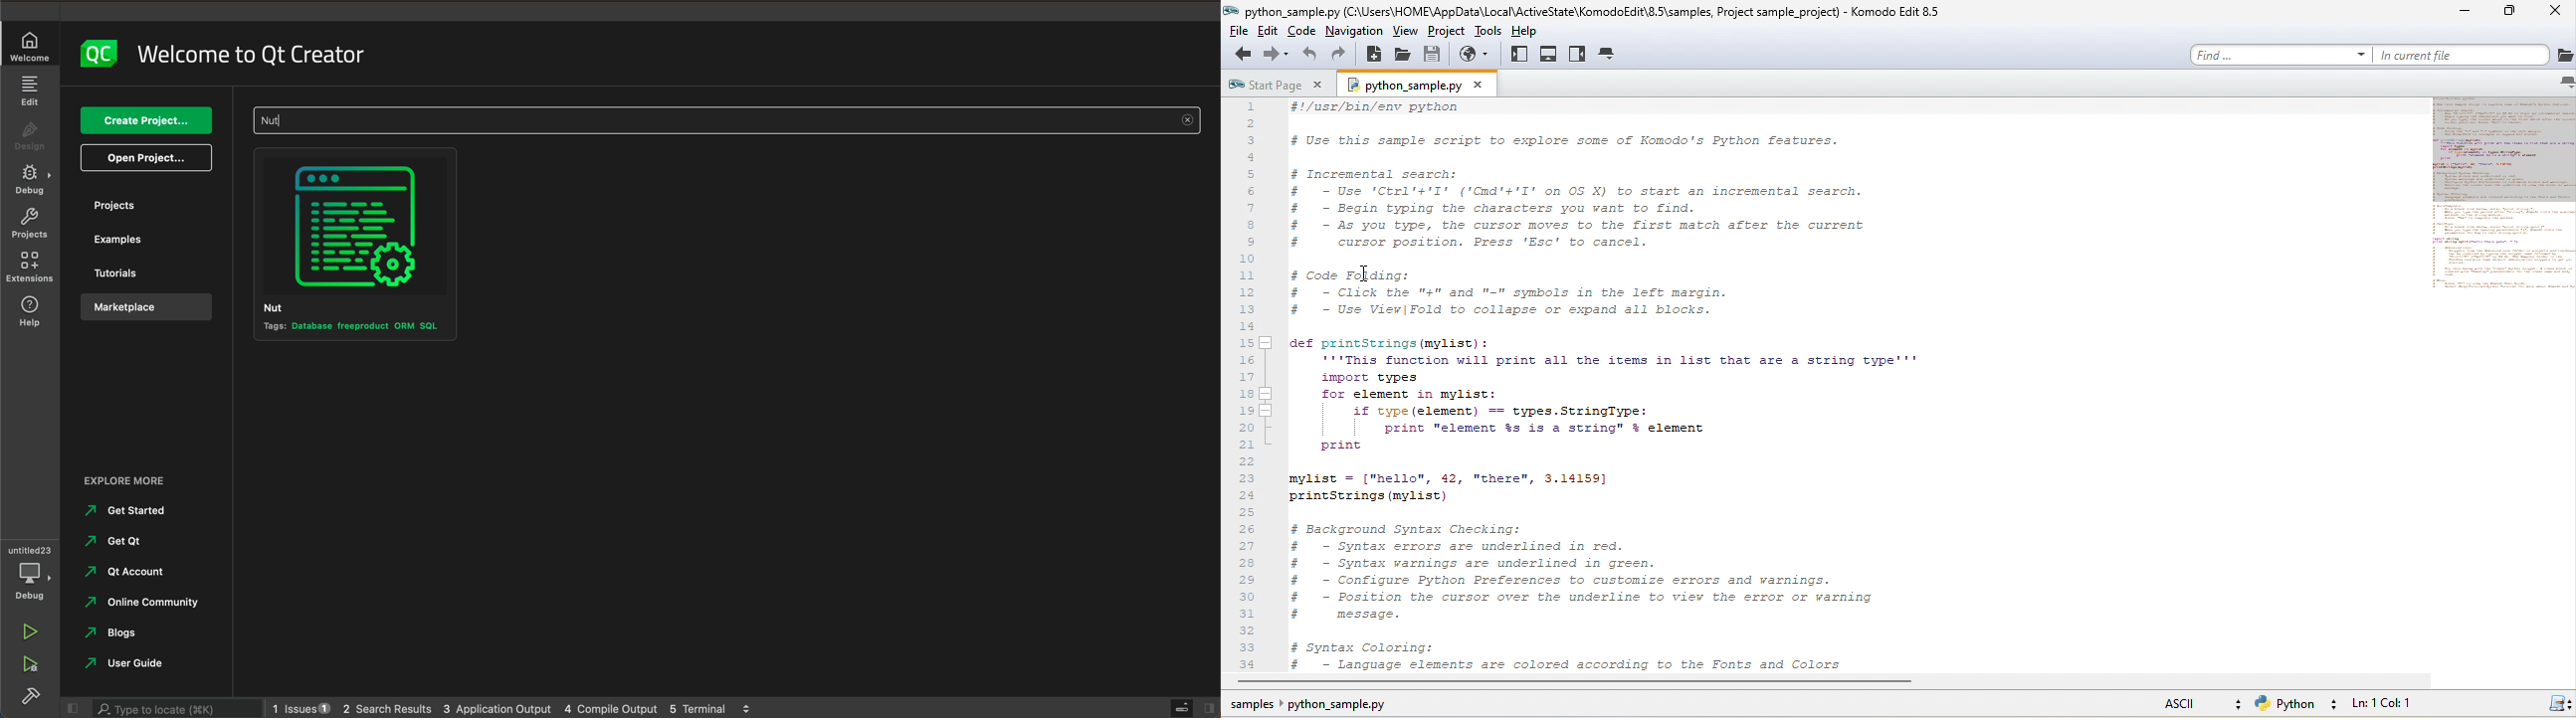 The height and width of the screenshot is (728, 2576). Describe the element at coordinates (31, 91) in the screenshot. I see `edit` at that location.